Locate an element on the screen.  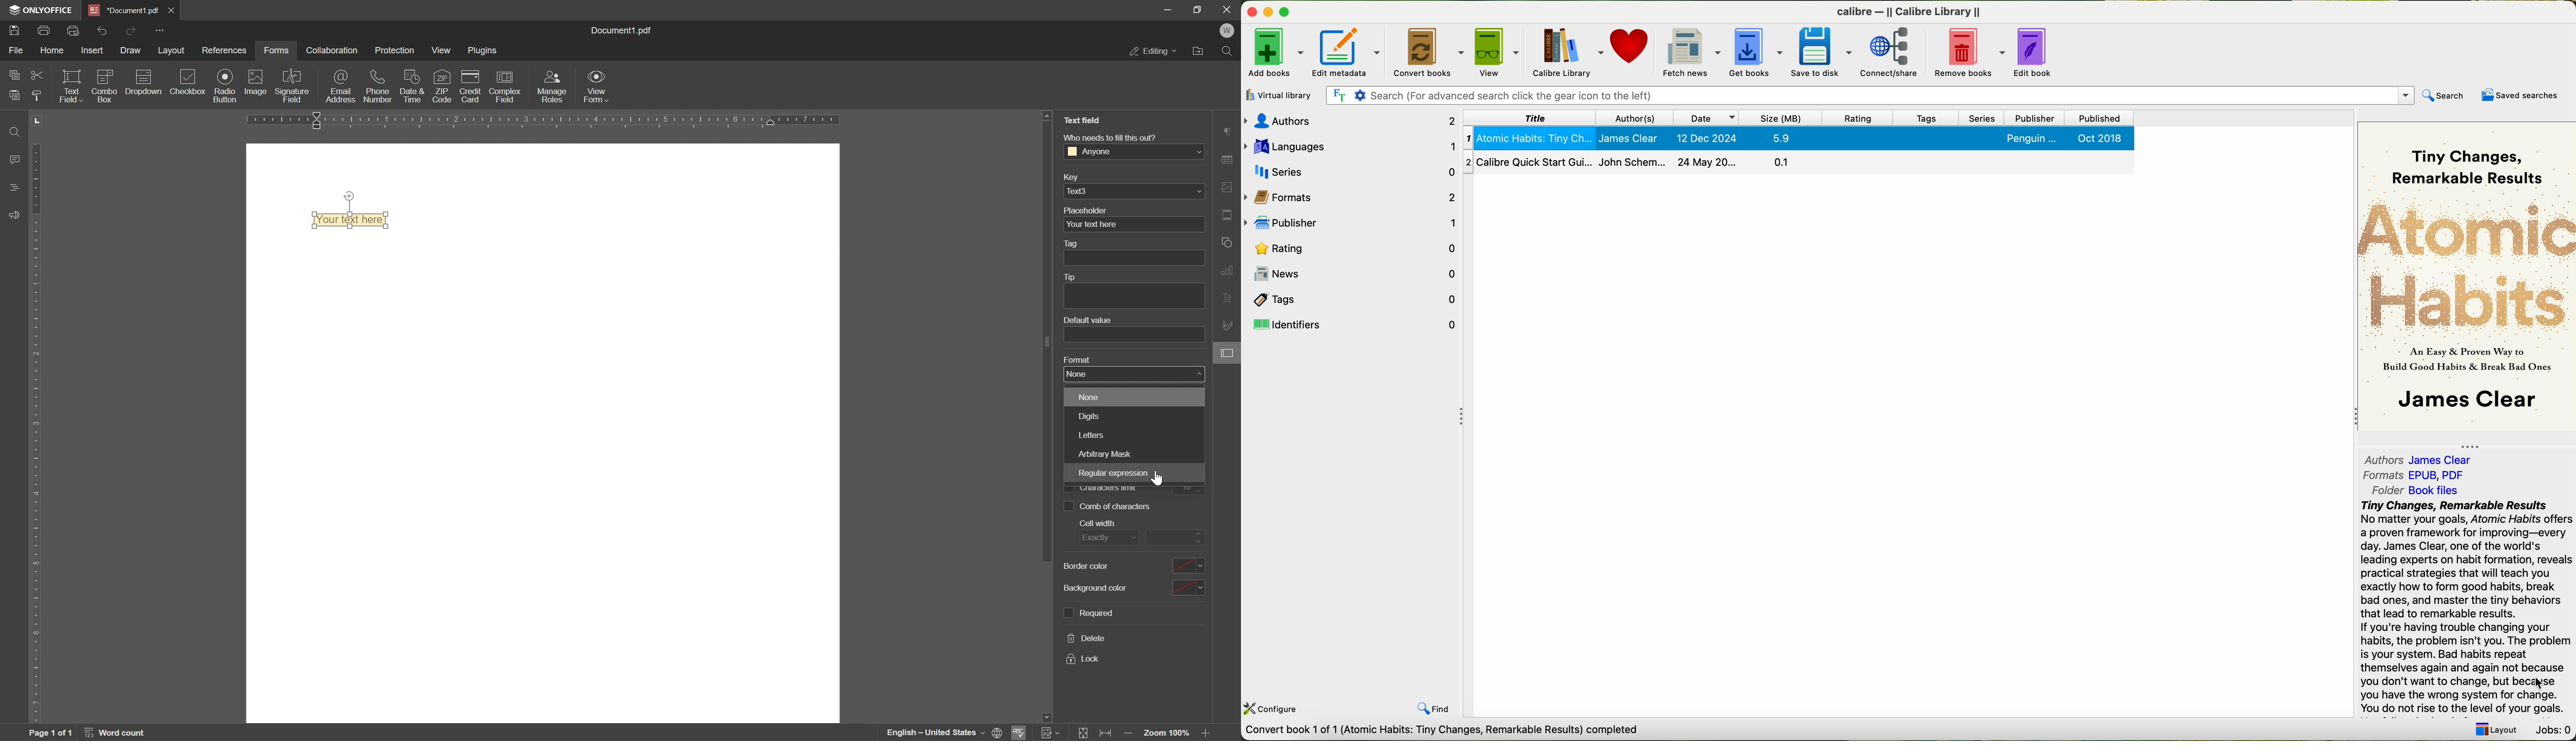
date is located at coordinates (1705, 118).